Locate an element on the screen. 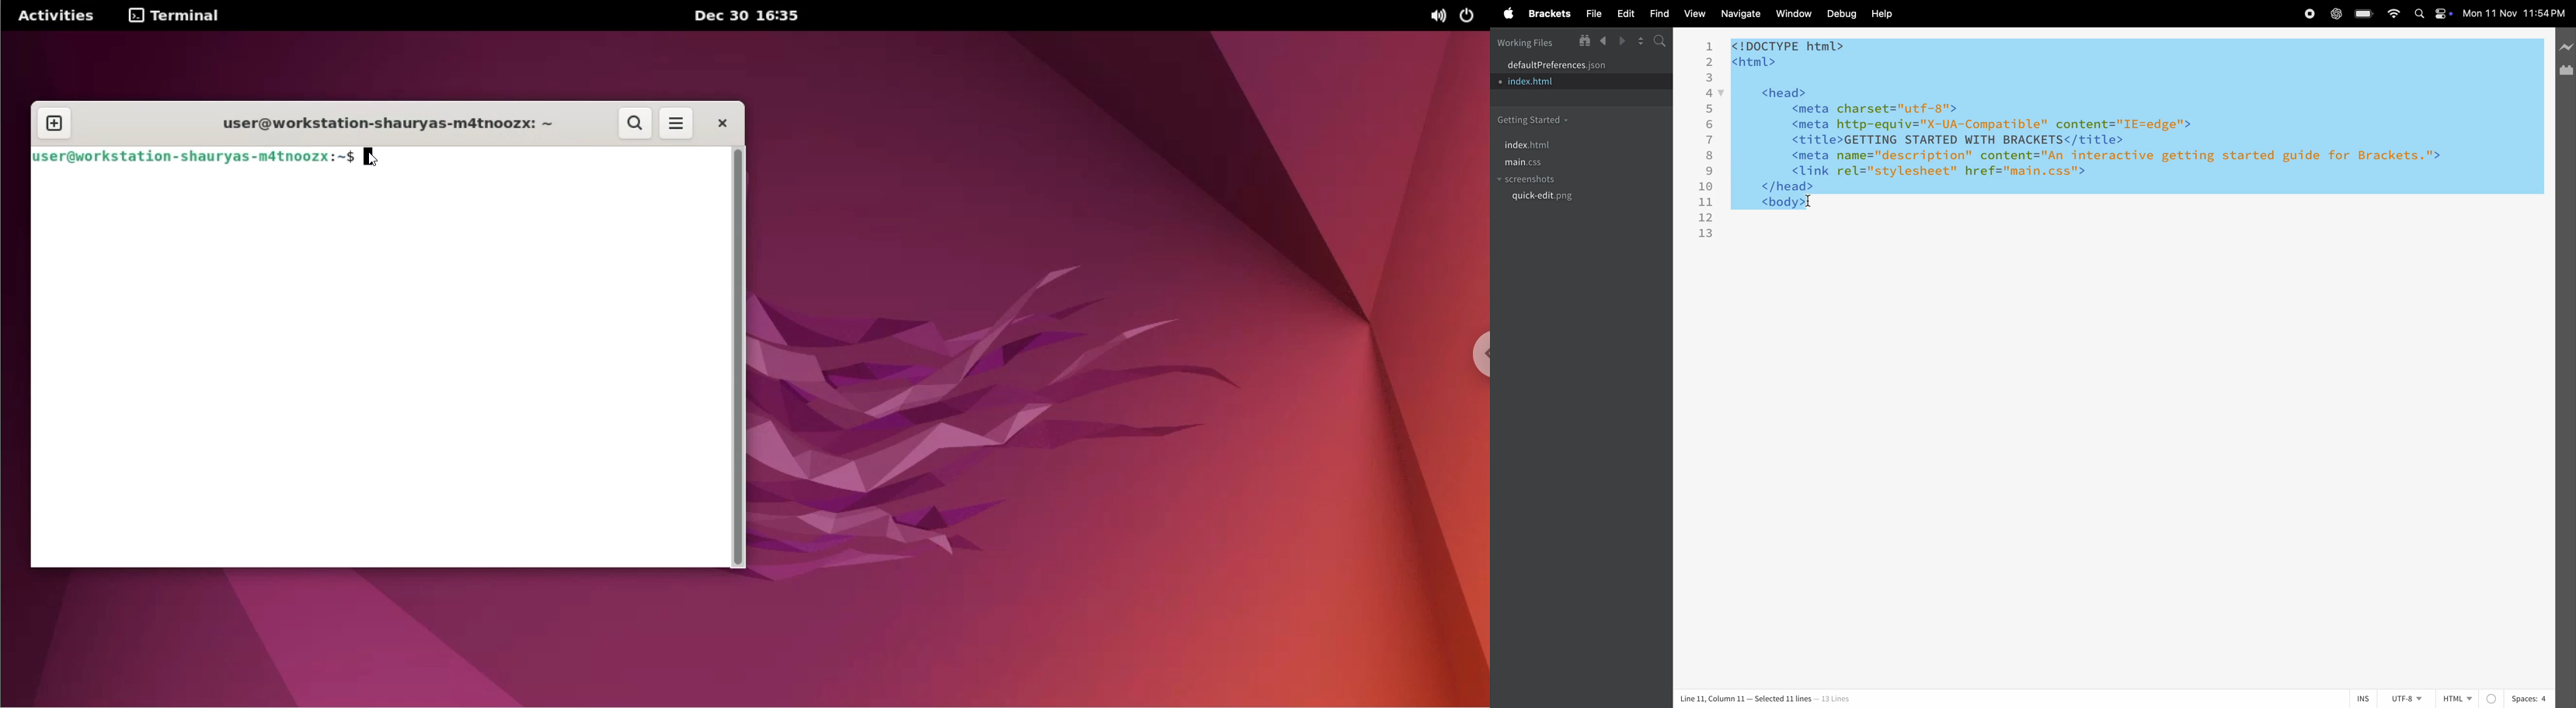 This screenshot has height=728, width=2576. file is located at coordinates (1591, 13).